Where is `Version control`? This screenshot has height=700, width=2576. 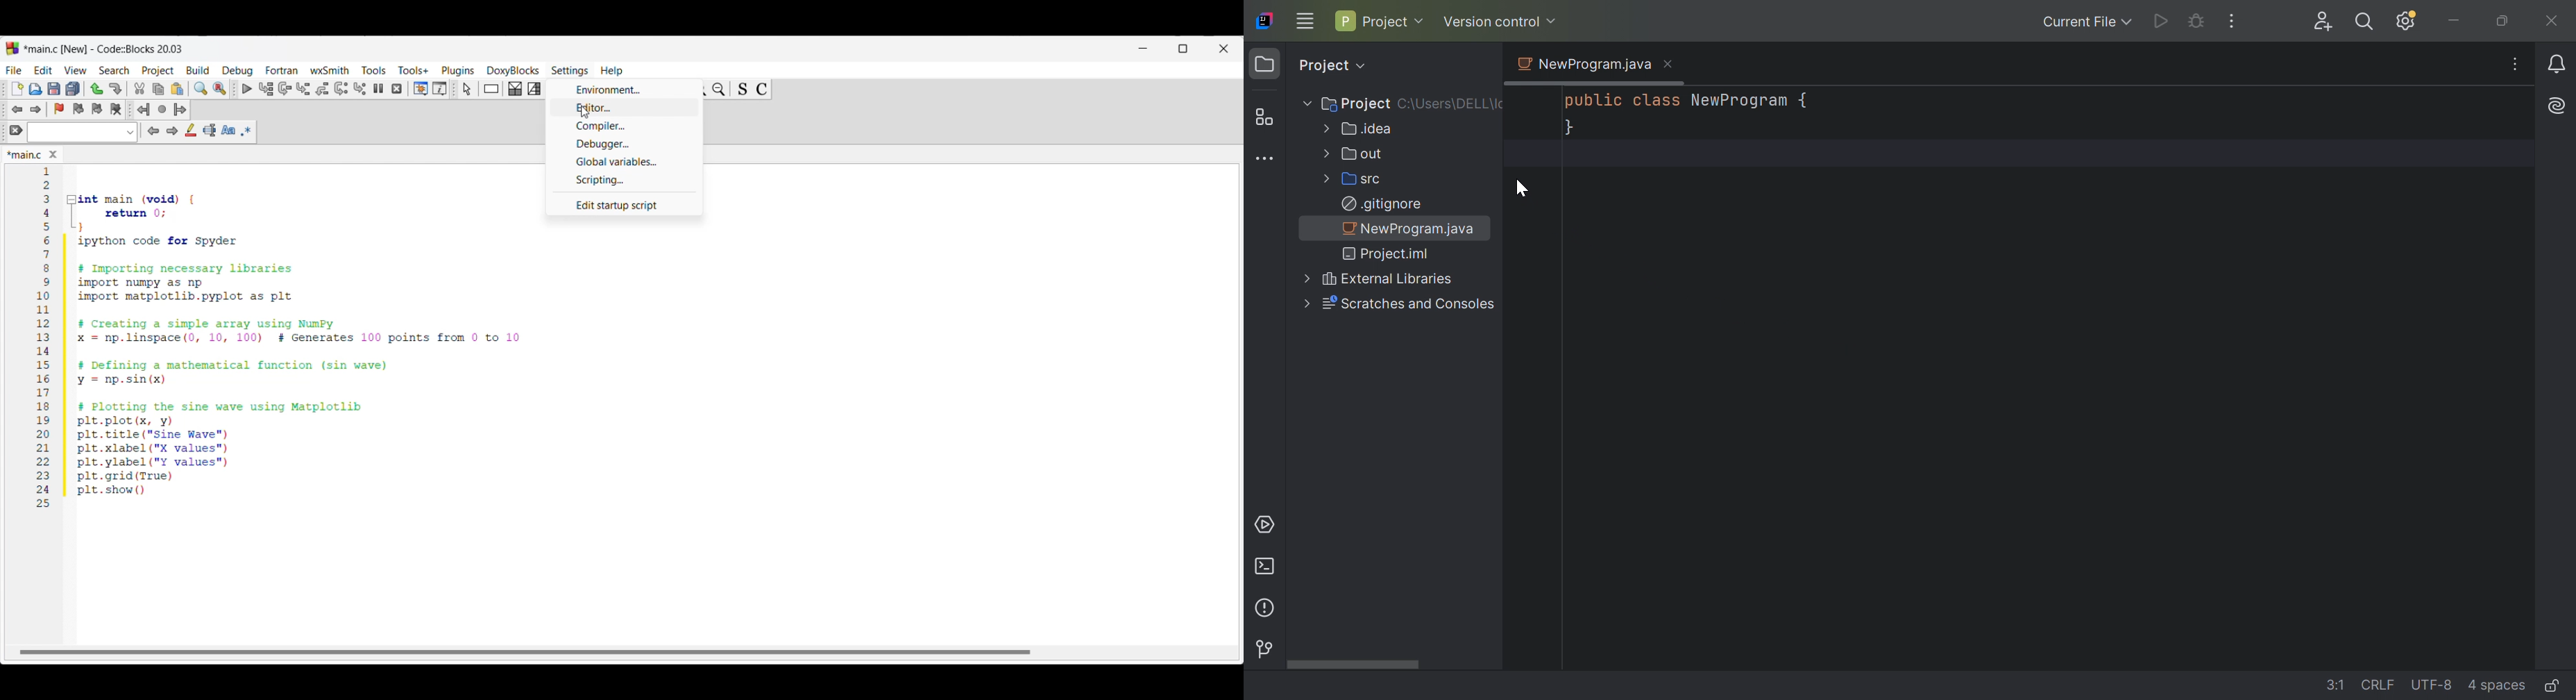
Version control is located at coordinates (1266, 651).